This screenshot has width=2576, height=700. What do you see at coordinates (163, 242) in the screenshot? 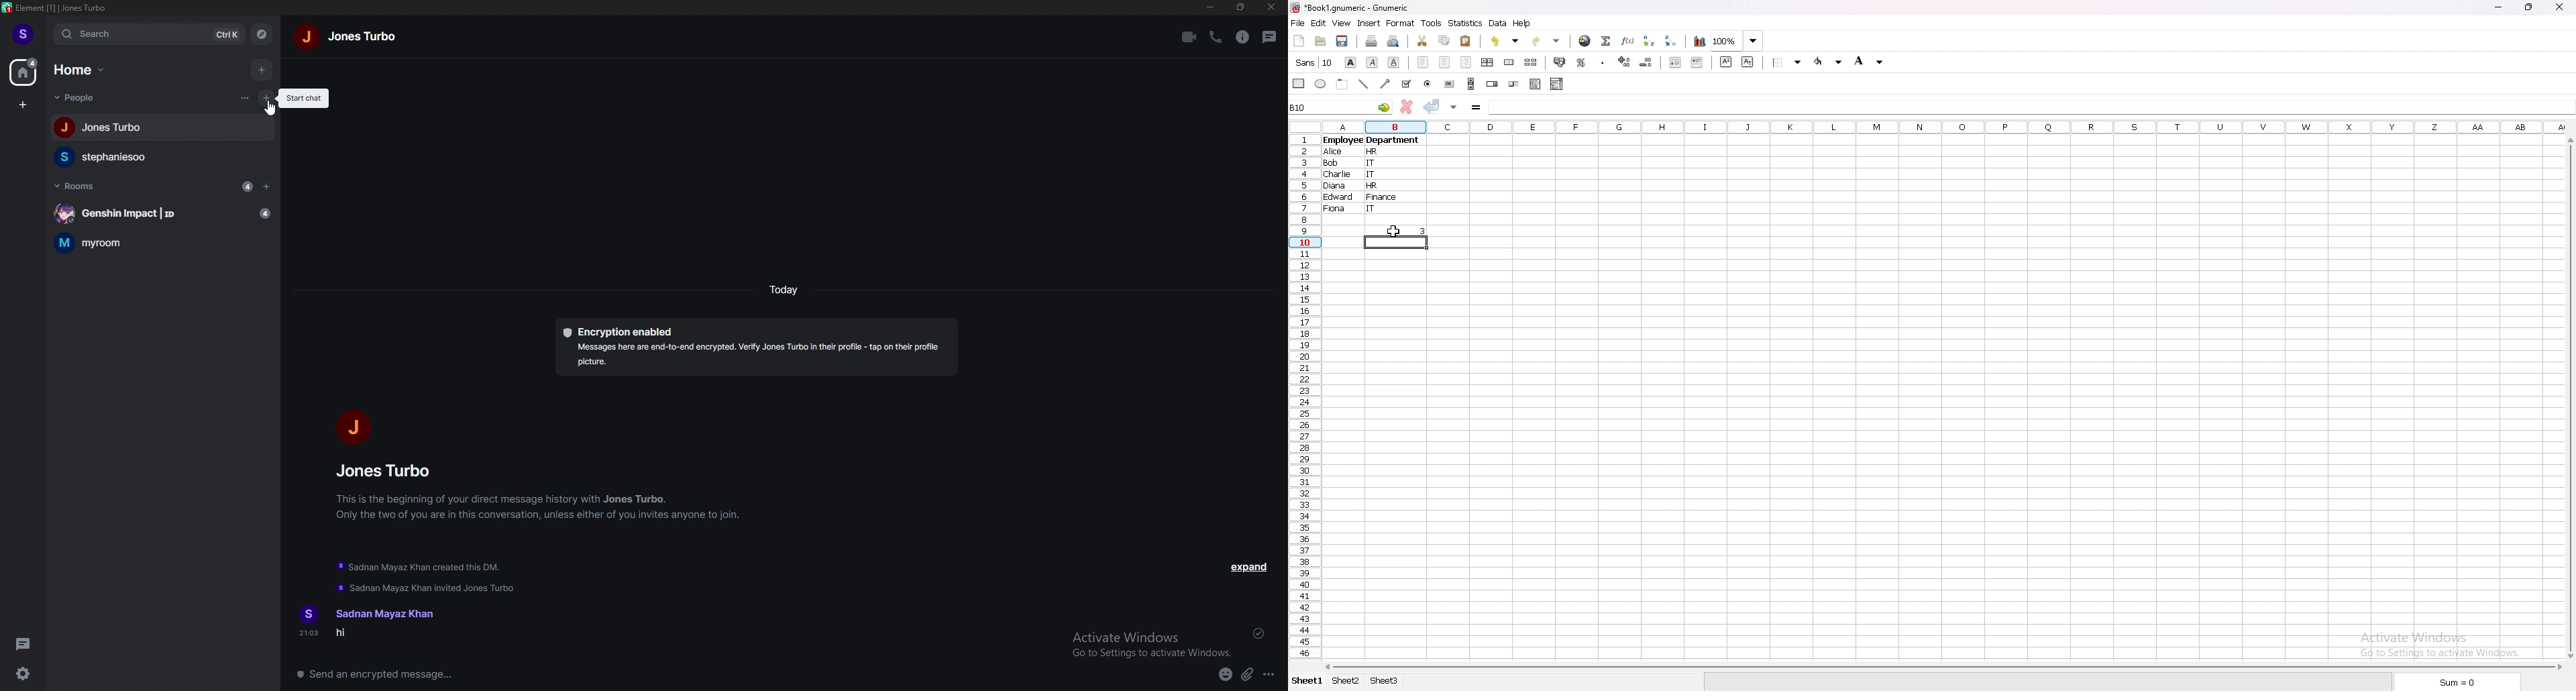
I see `myroom` at bounding box center [163, 242].